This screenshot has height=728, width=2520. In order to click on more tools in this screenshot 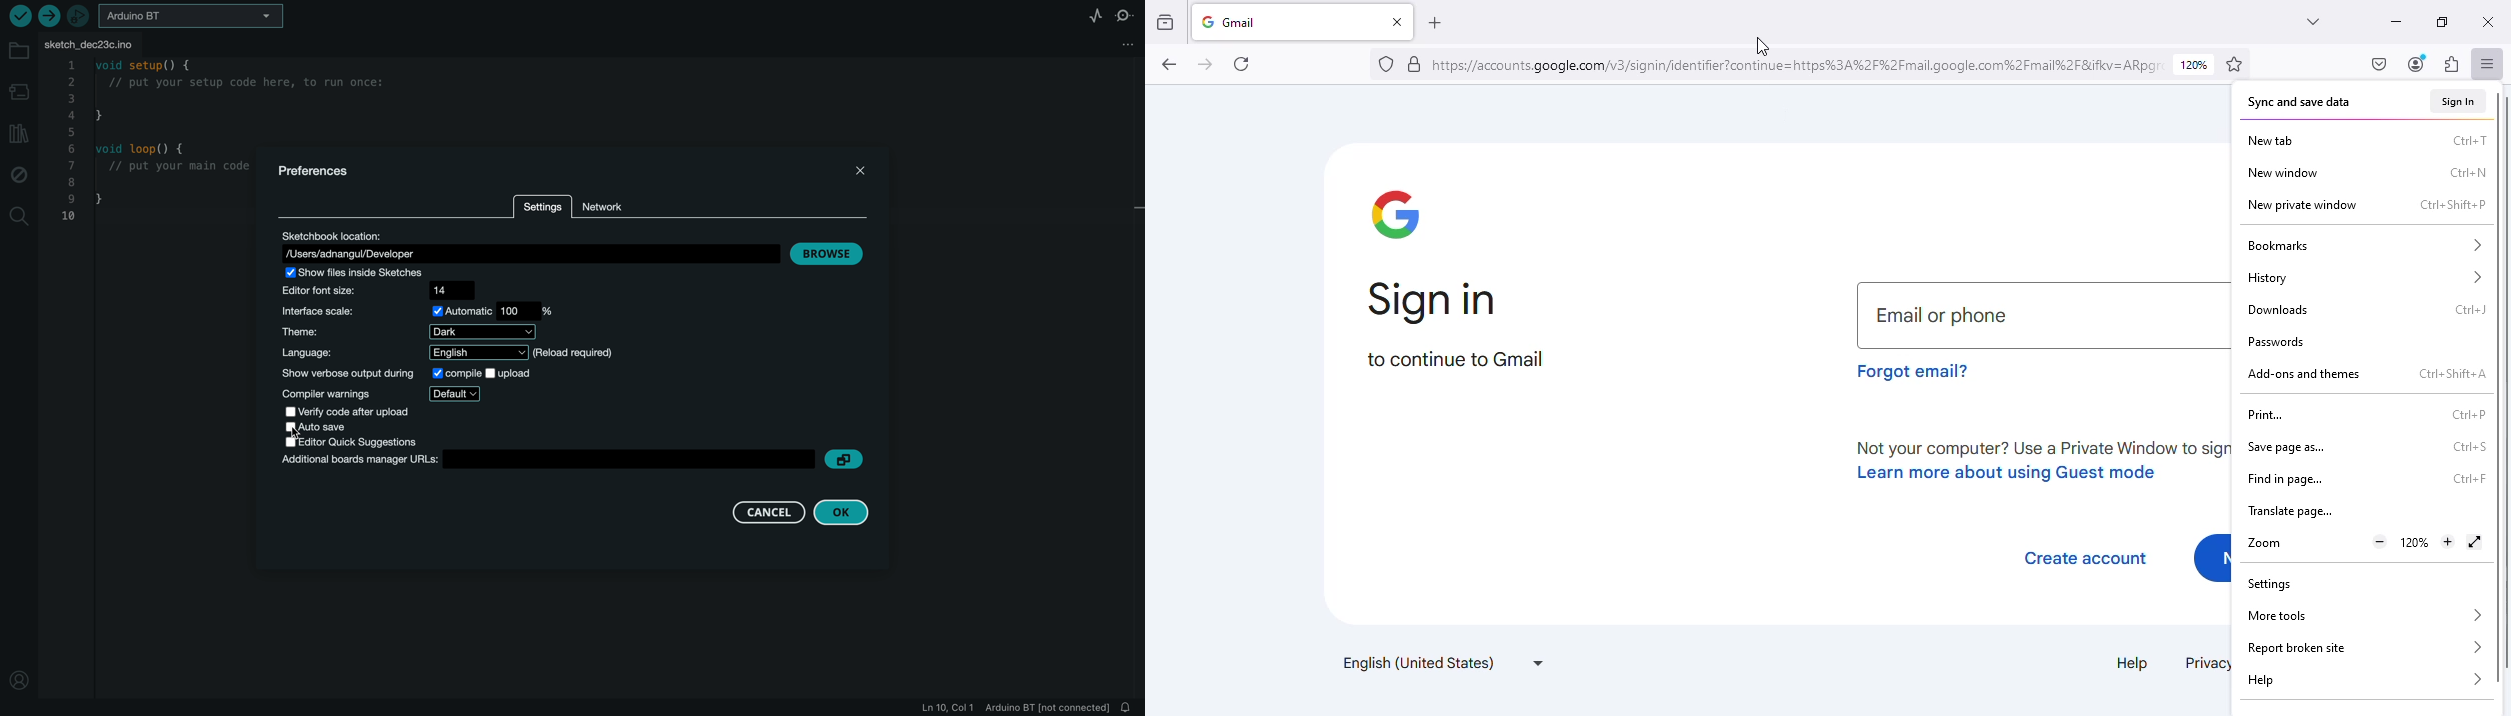, I will do `click(2362, 615)`.